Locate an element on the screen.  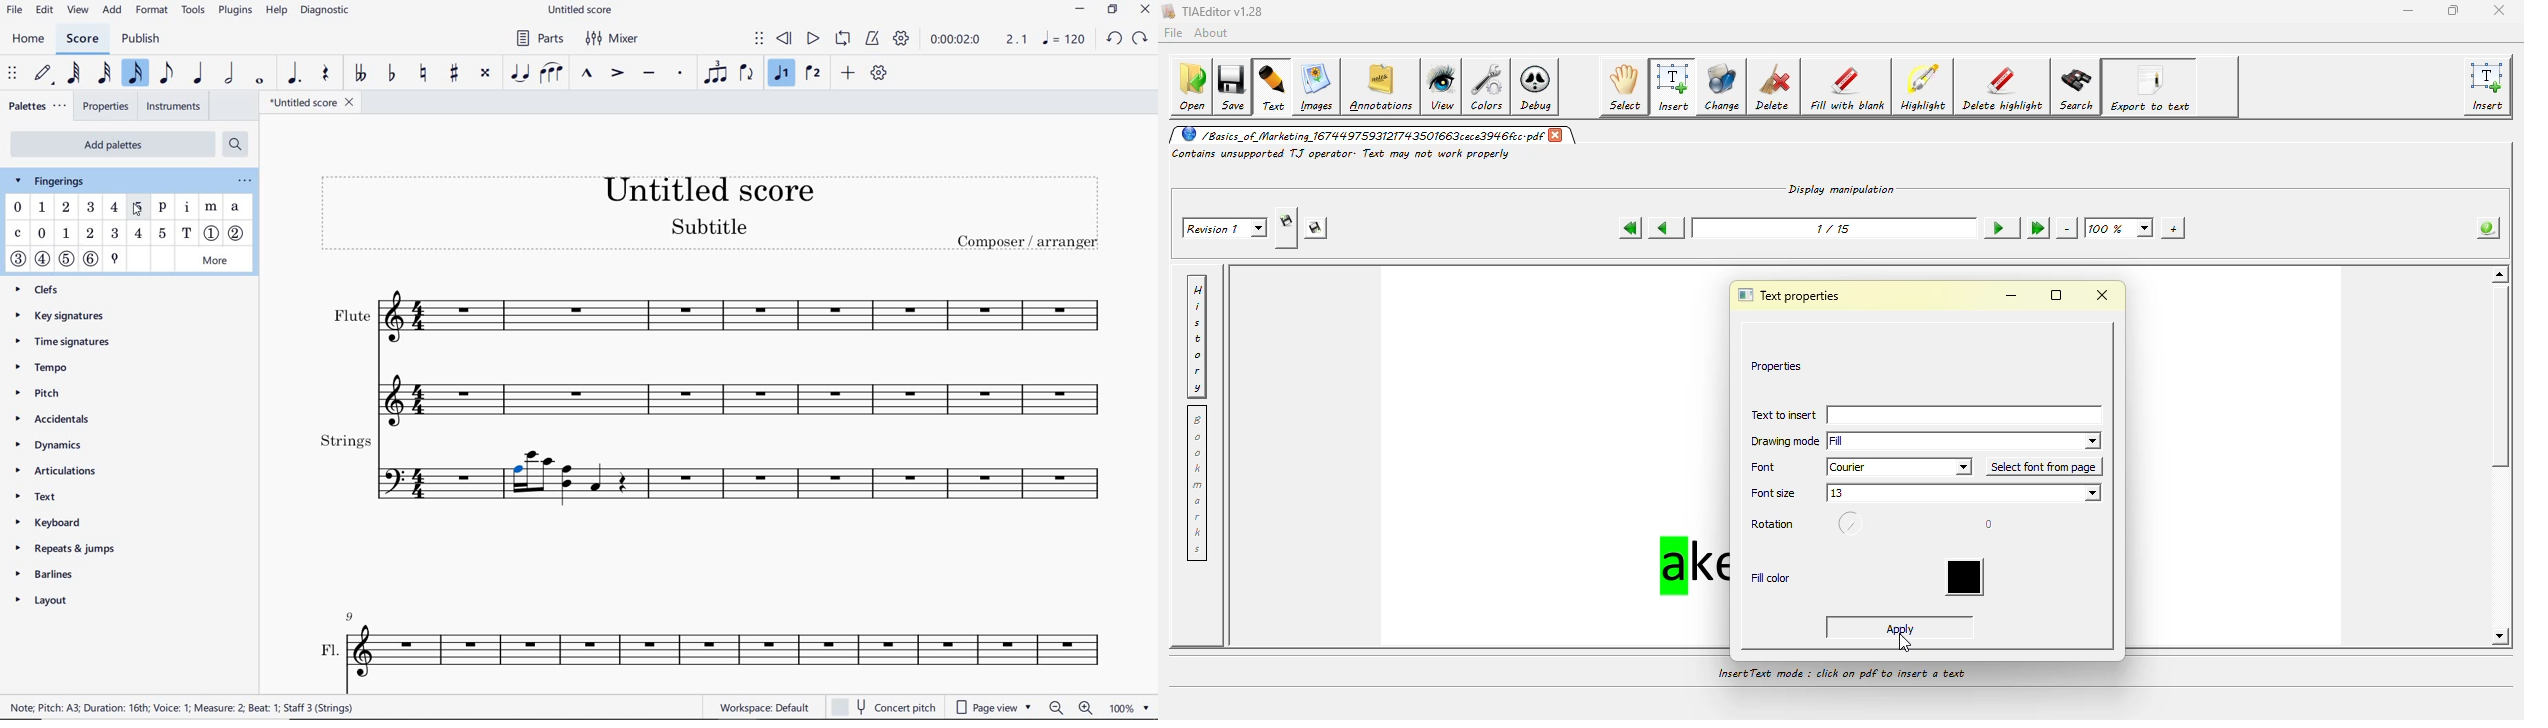
rest is located at coordinates (327, 75).